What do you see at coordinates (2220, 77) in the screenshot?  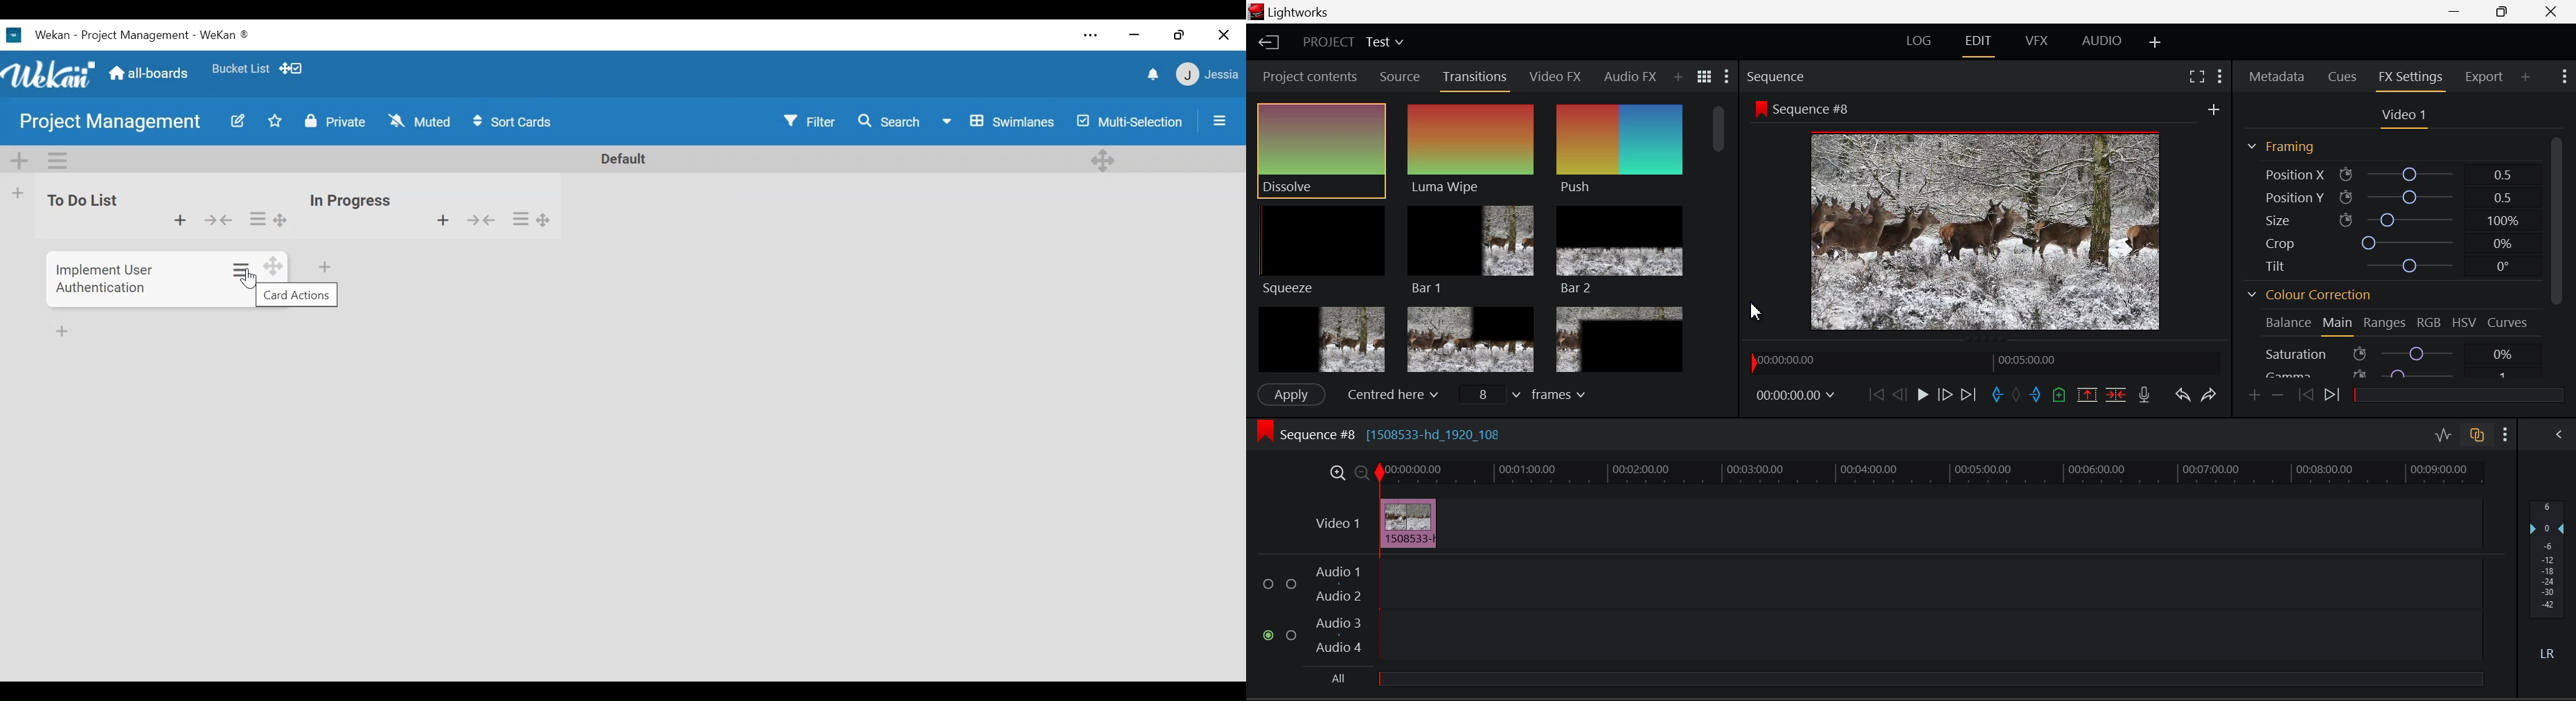 I see `Cursor on Show Settings` at bounding box center [2220, 77].